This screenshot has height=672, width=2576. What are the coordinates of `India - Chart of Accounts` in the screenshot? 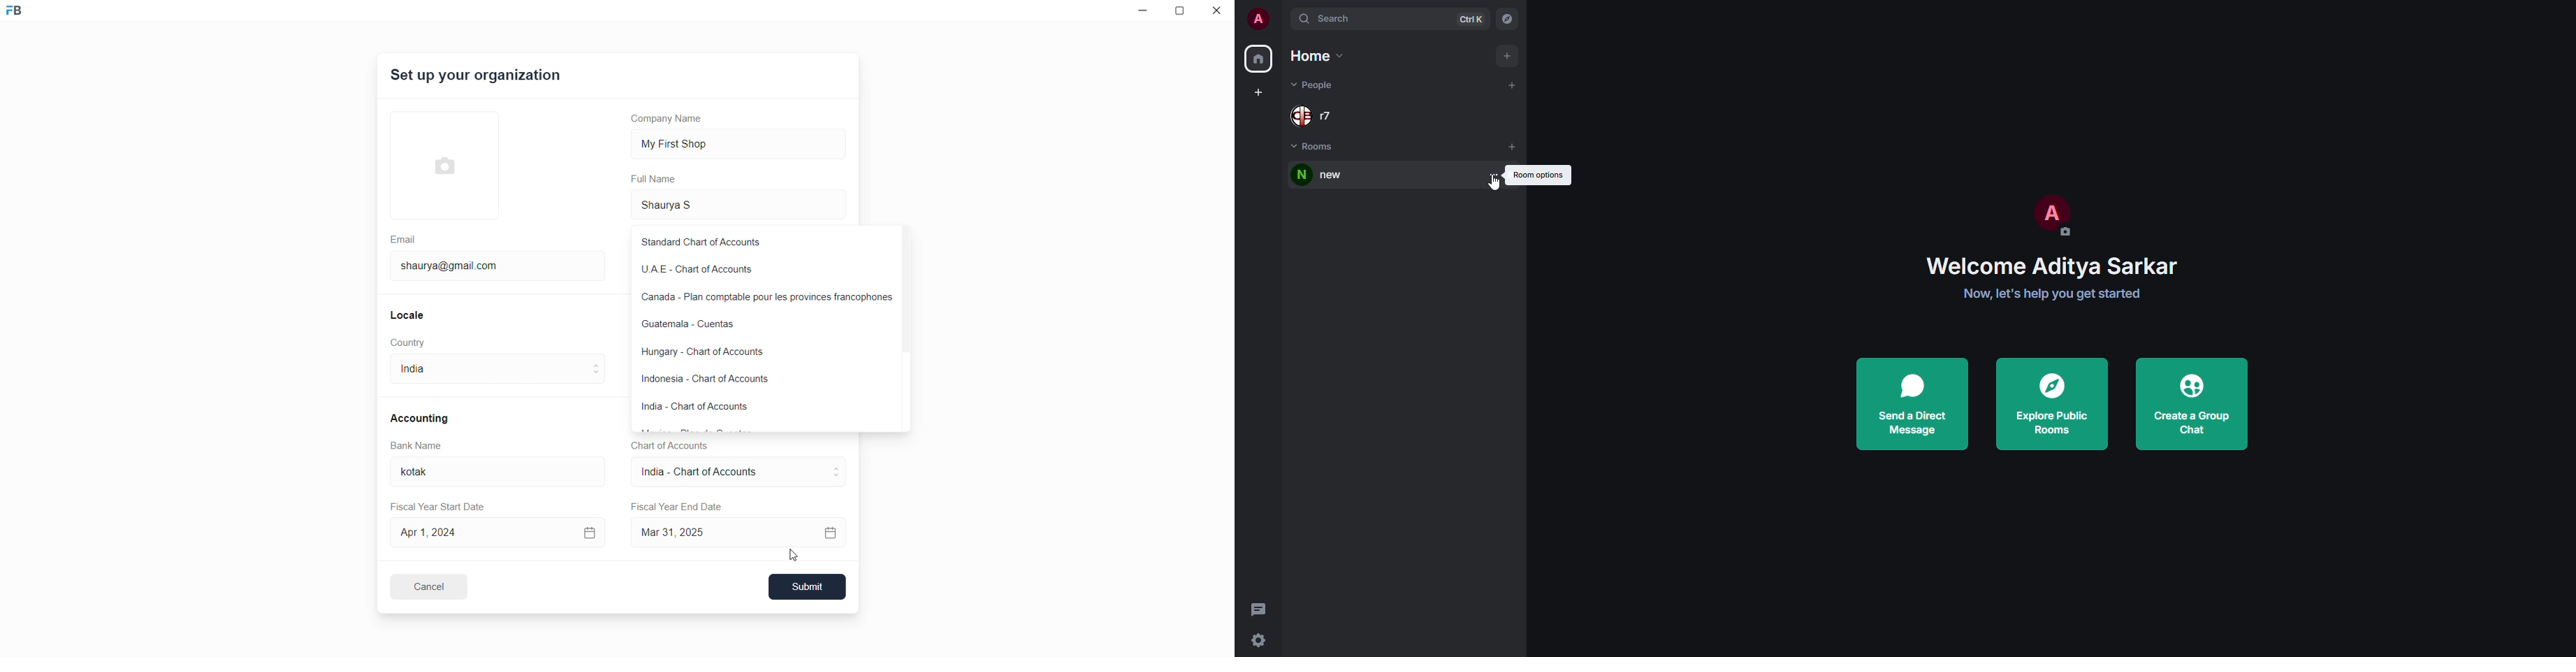 It's located at (704, 407).